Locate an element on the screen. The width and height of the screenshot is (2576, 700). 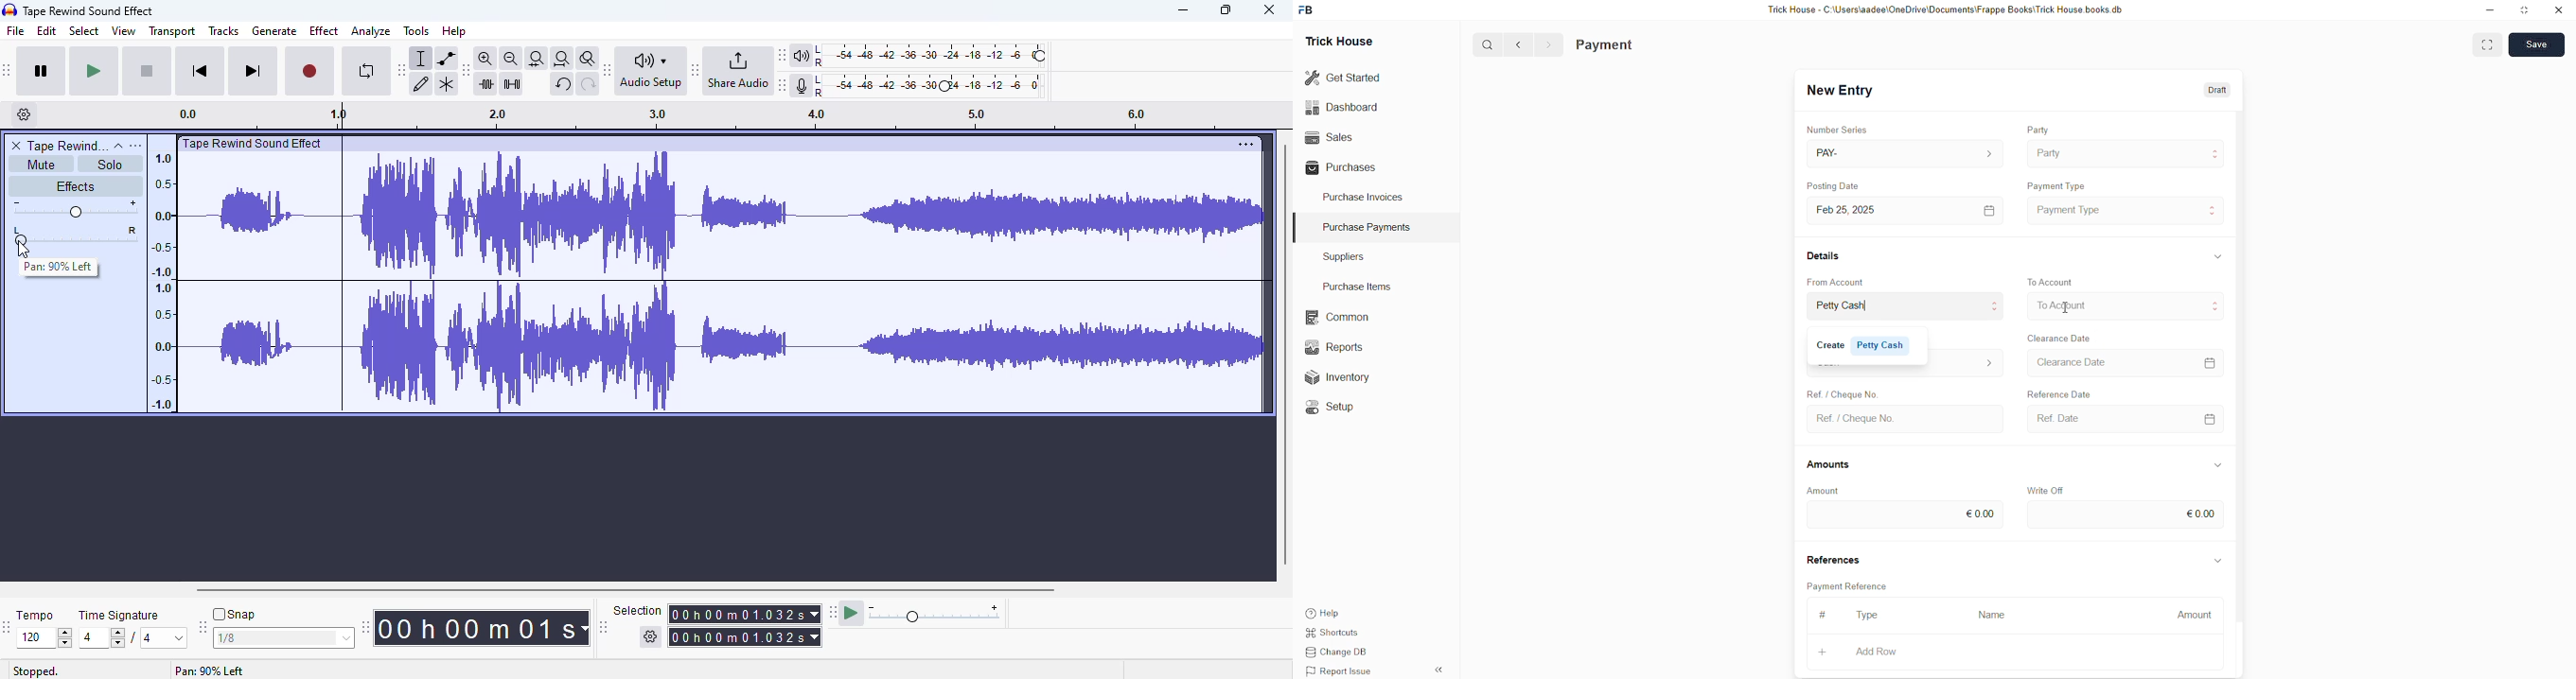
timeline options is located at coordinates (25, 113).